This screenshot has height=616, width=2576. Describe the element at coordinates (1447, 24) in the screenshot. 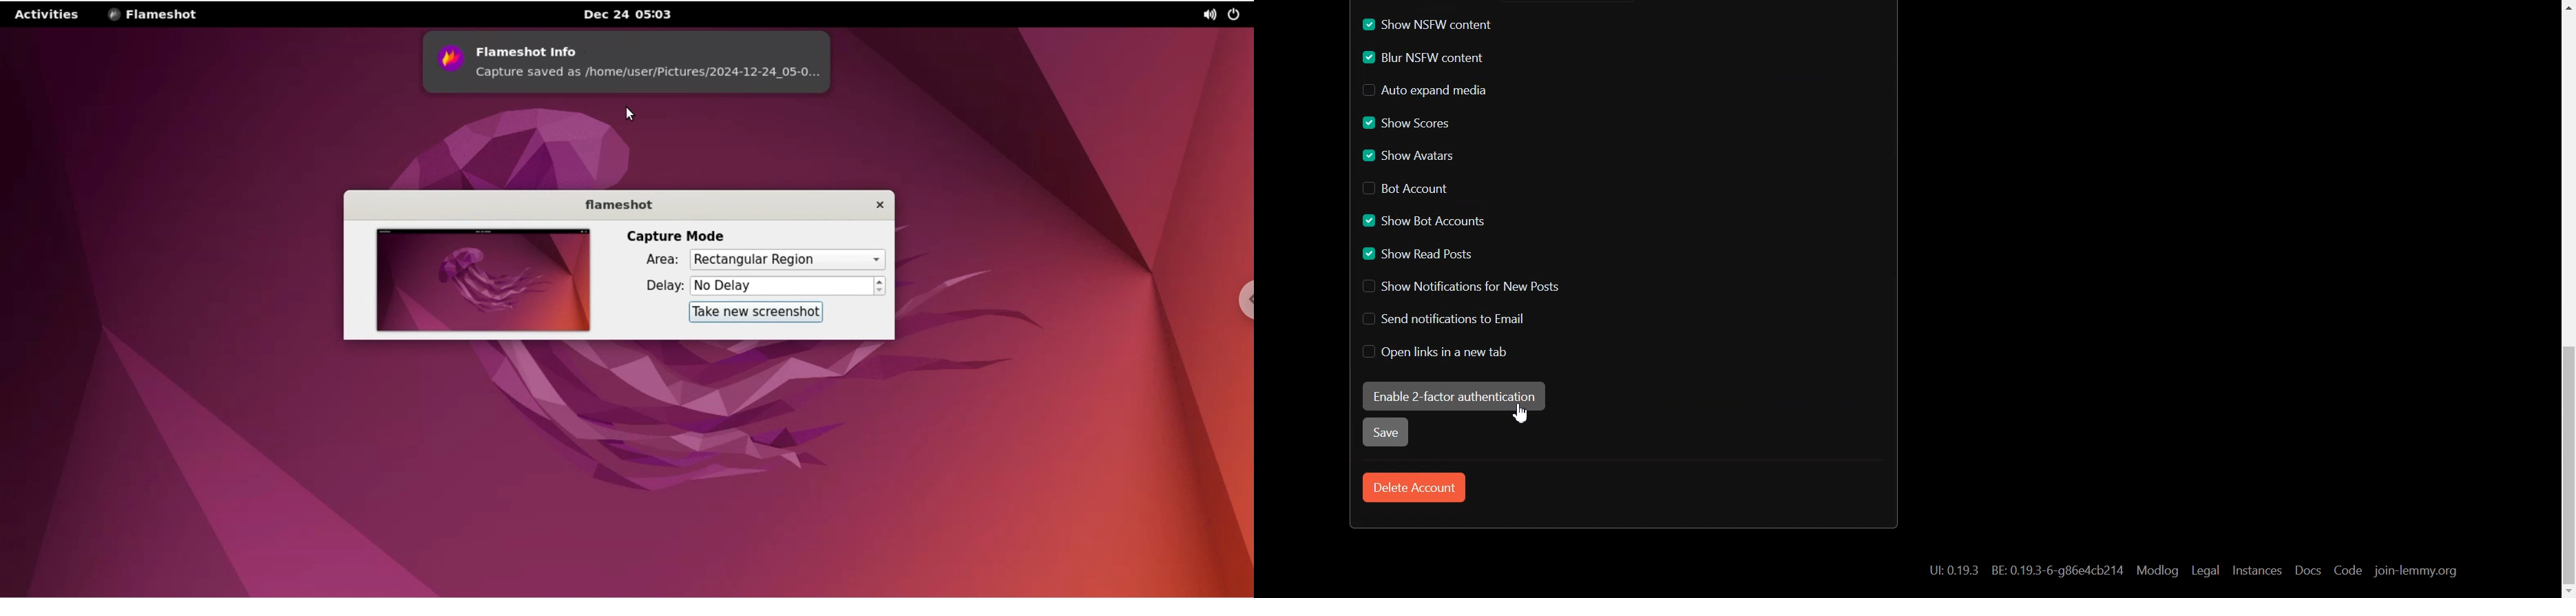

I see `Enable Show NSFW content` at that location.